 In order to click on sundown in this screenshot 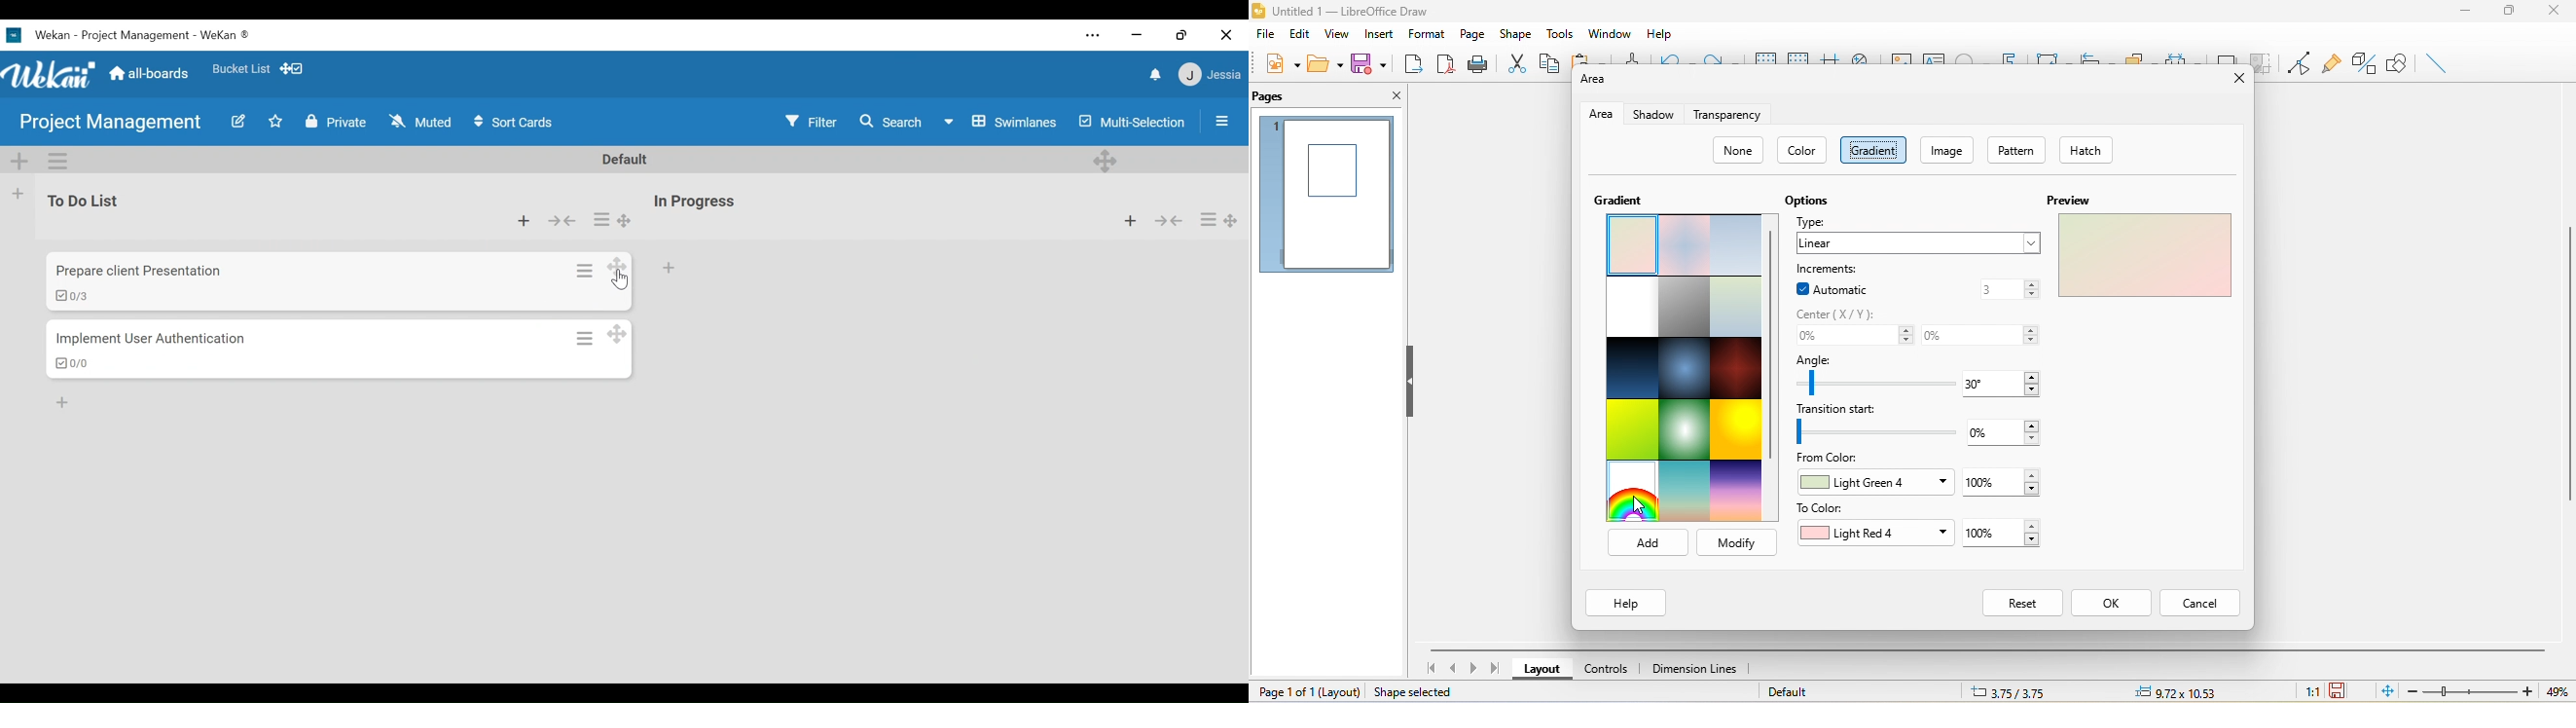, I will do `click(1735, 491)`.